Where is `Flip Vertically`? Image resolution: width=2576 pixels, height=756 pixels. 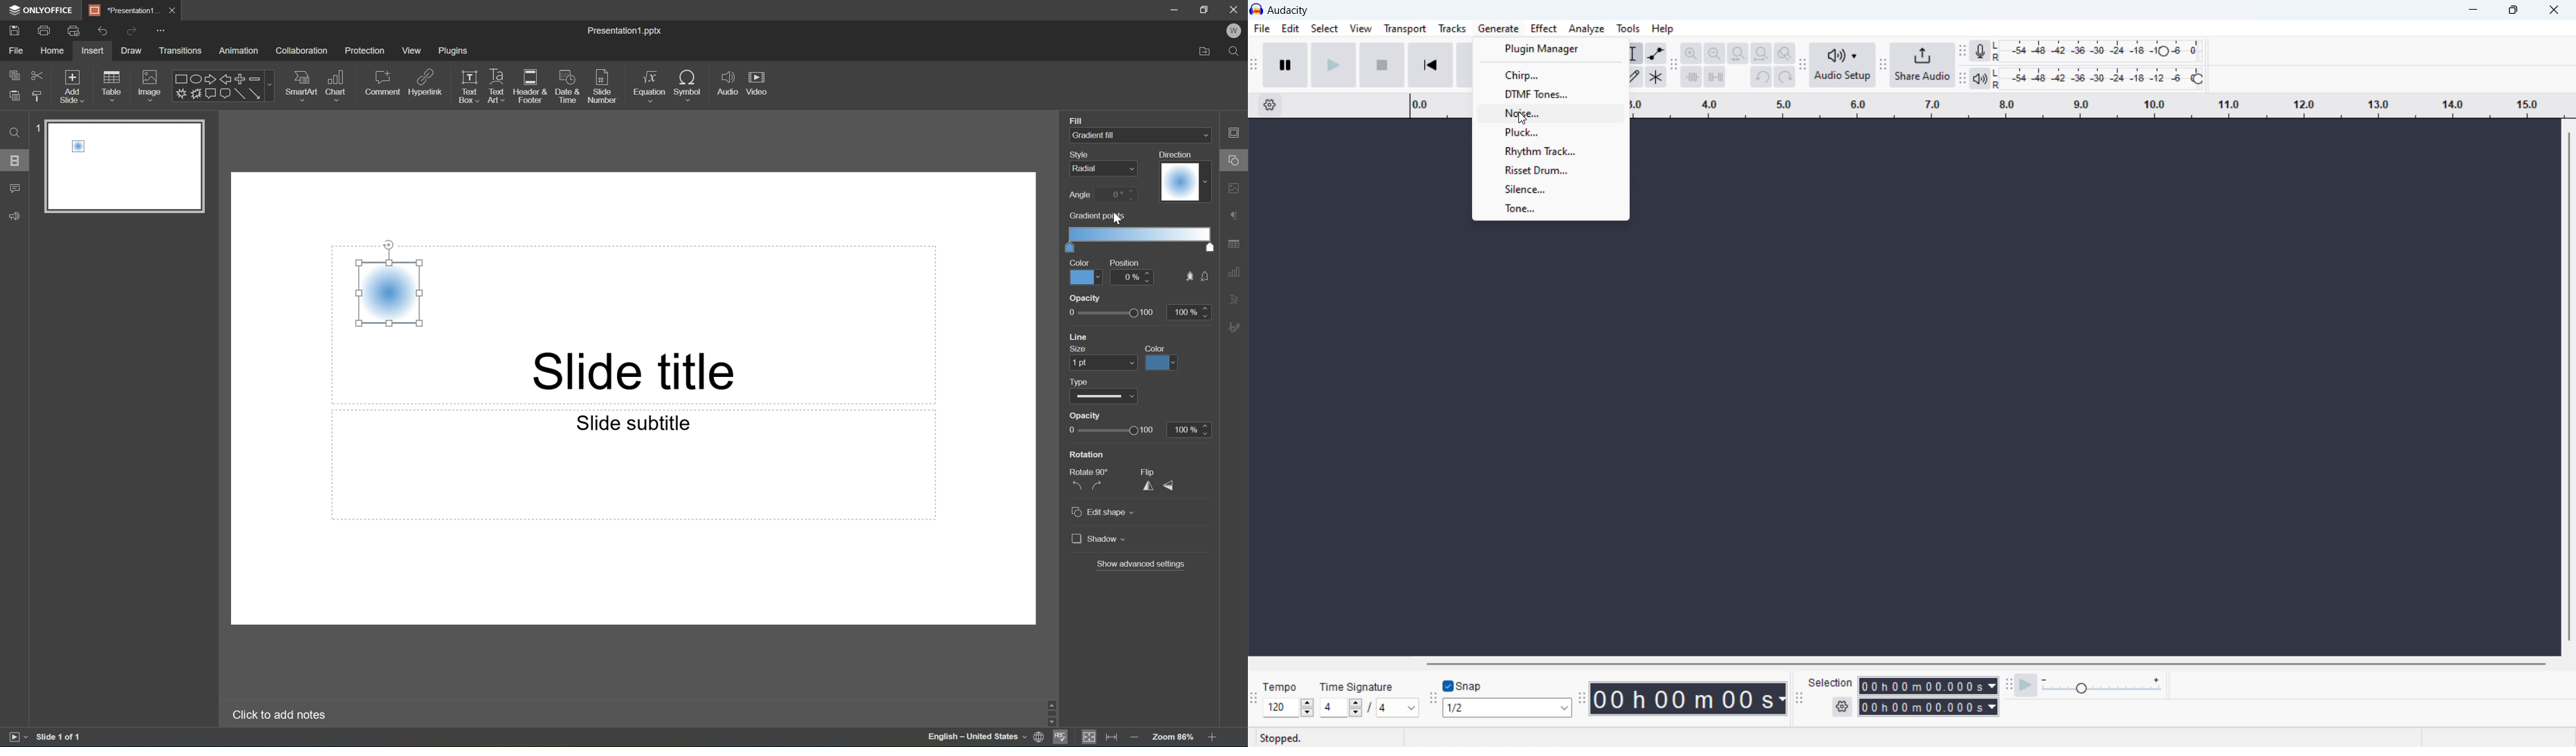
Flip Vertically is located at coordinates (1170, 486).